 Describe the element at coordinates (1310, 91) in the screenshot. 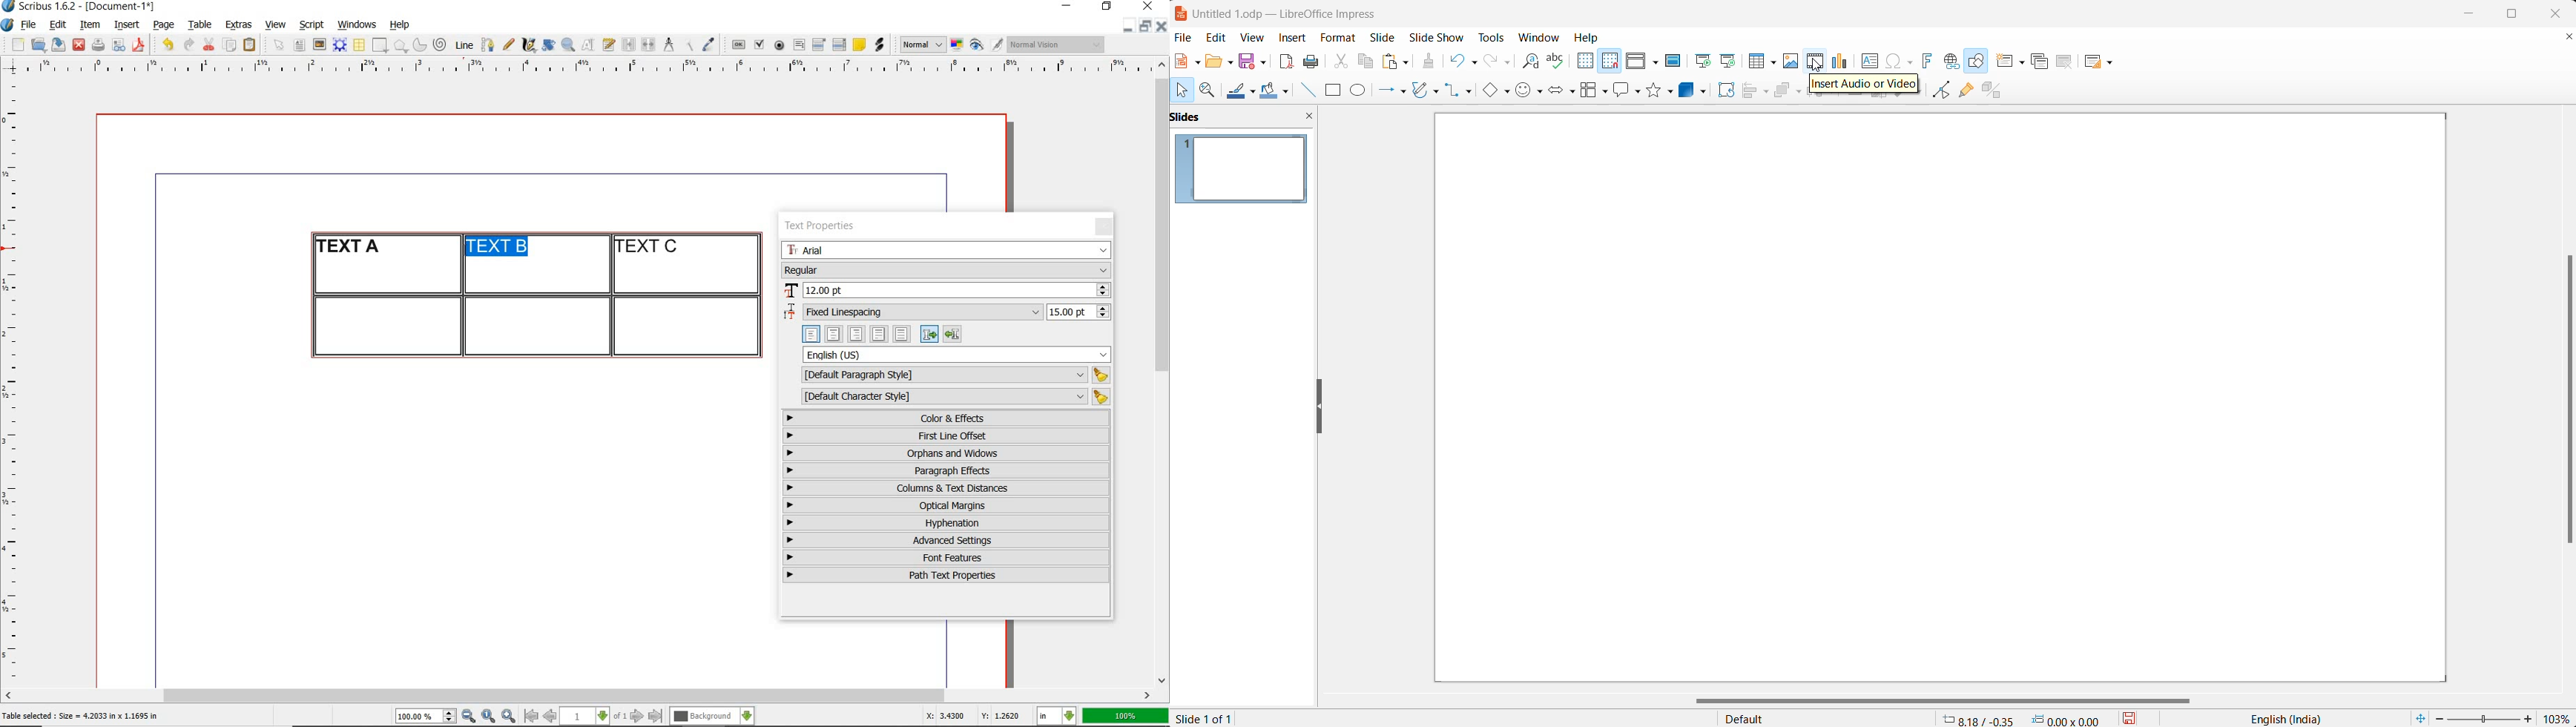

I see `insert tool` at that location.